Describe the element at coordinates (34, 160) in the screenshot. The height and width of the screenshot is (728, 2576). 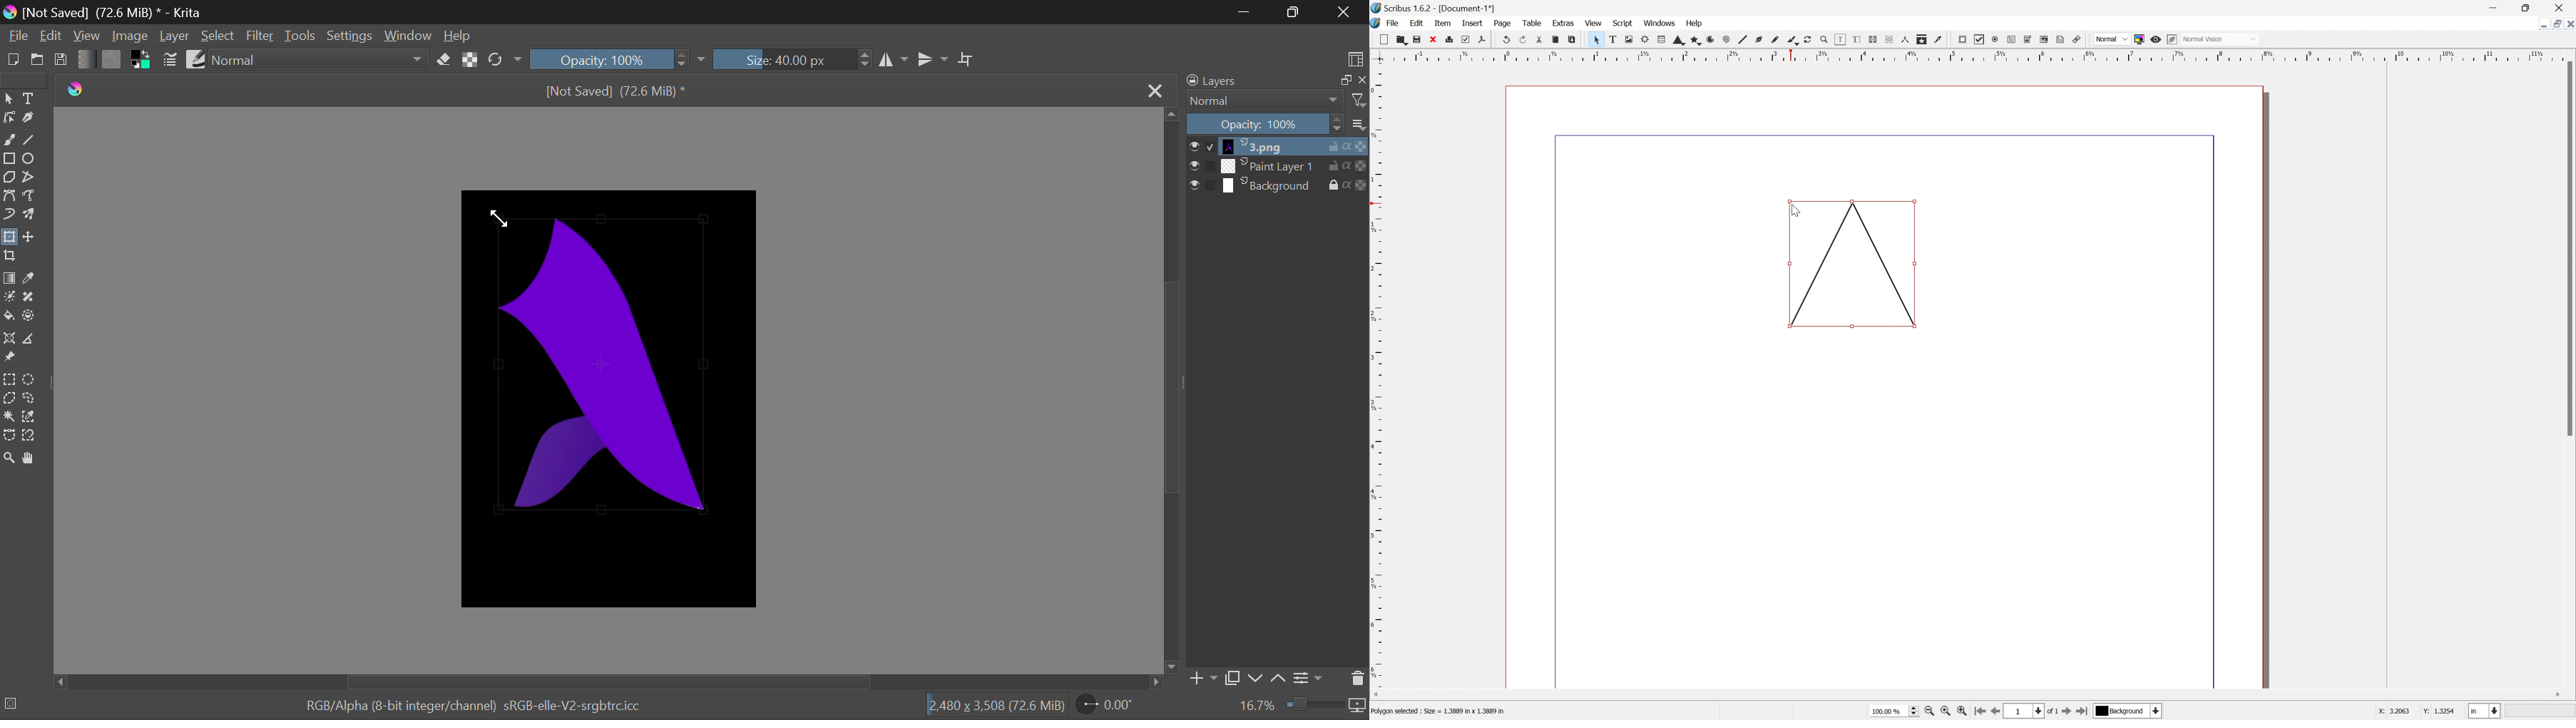
I see `Elipses` at that location.